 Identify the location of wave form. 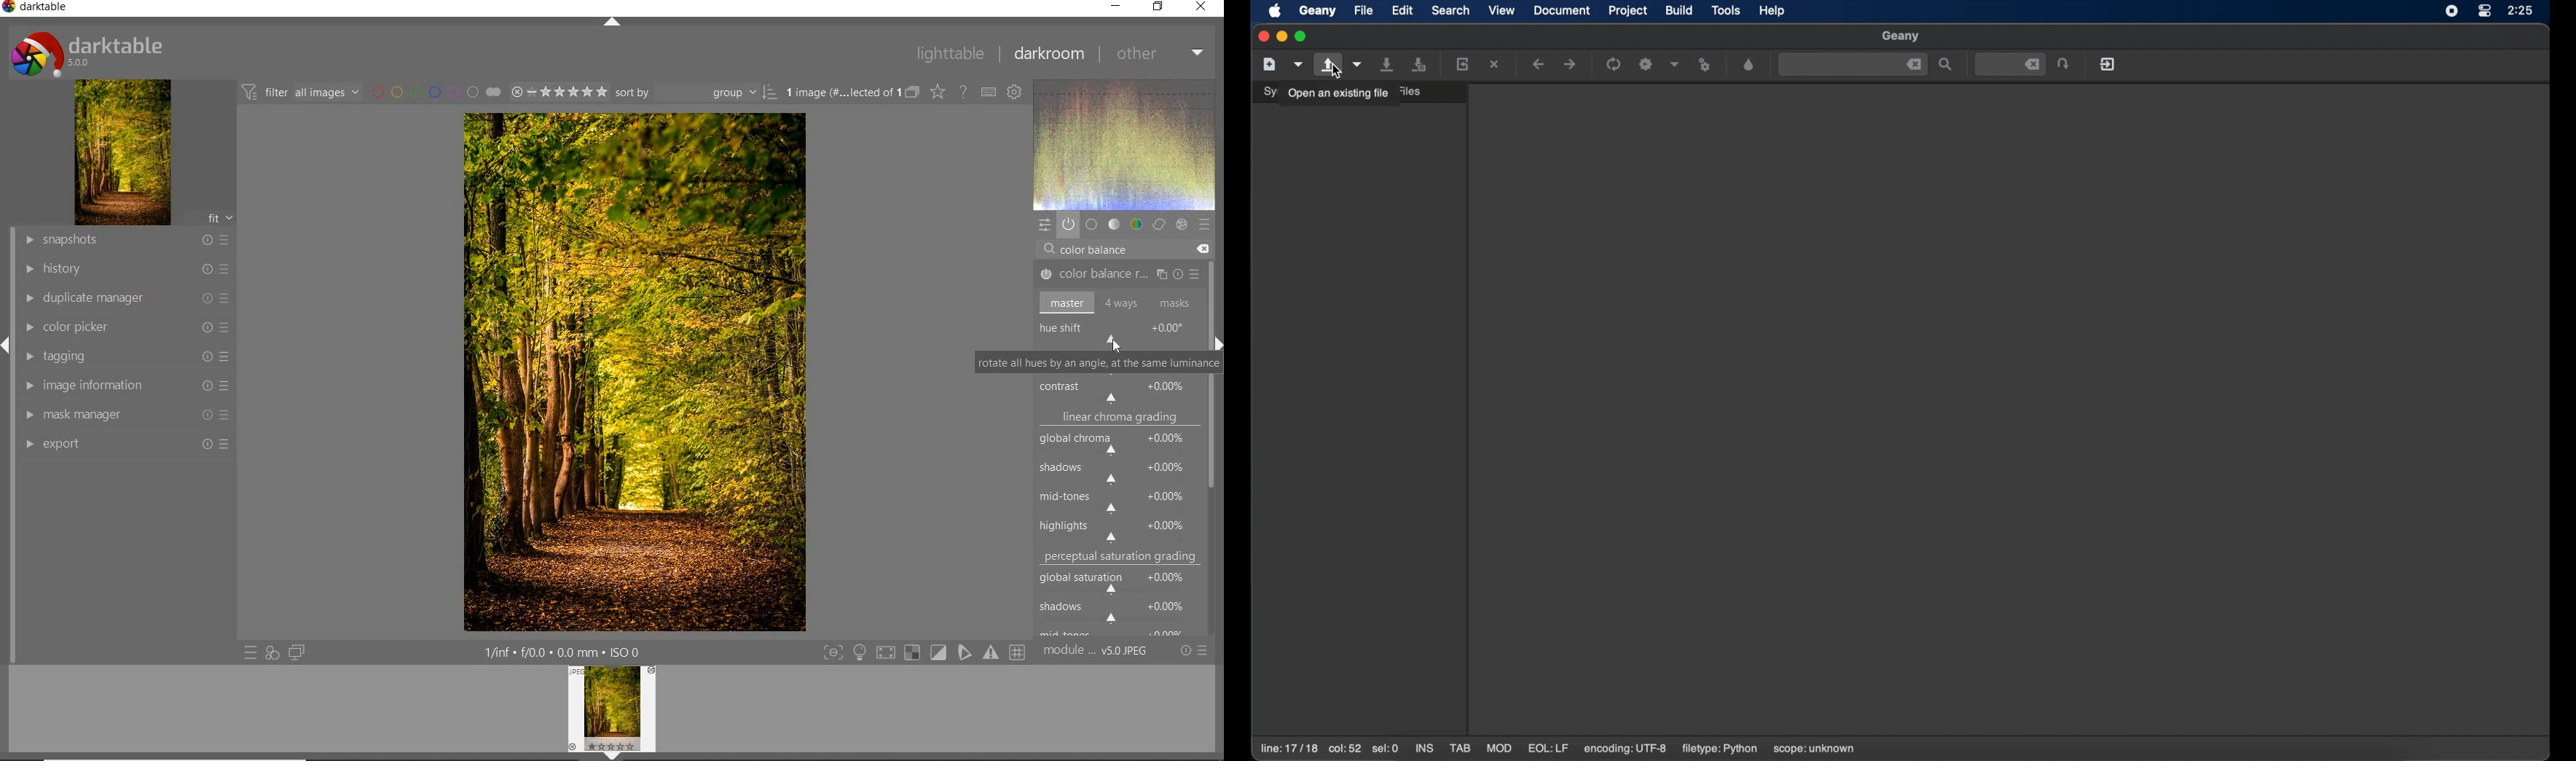
(1123, 144).